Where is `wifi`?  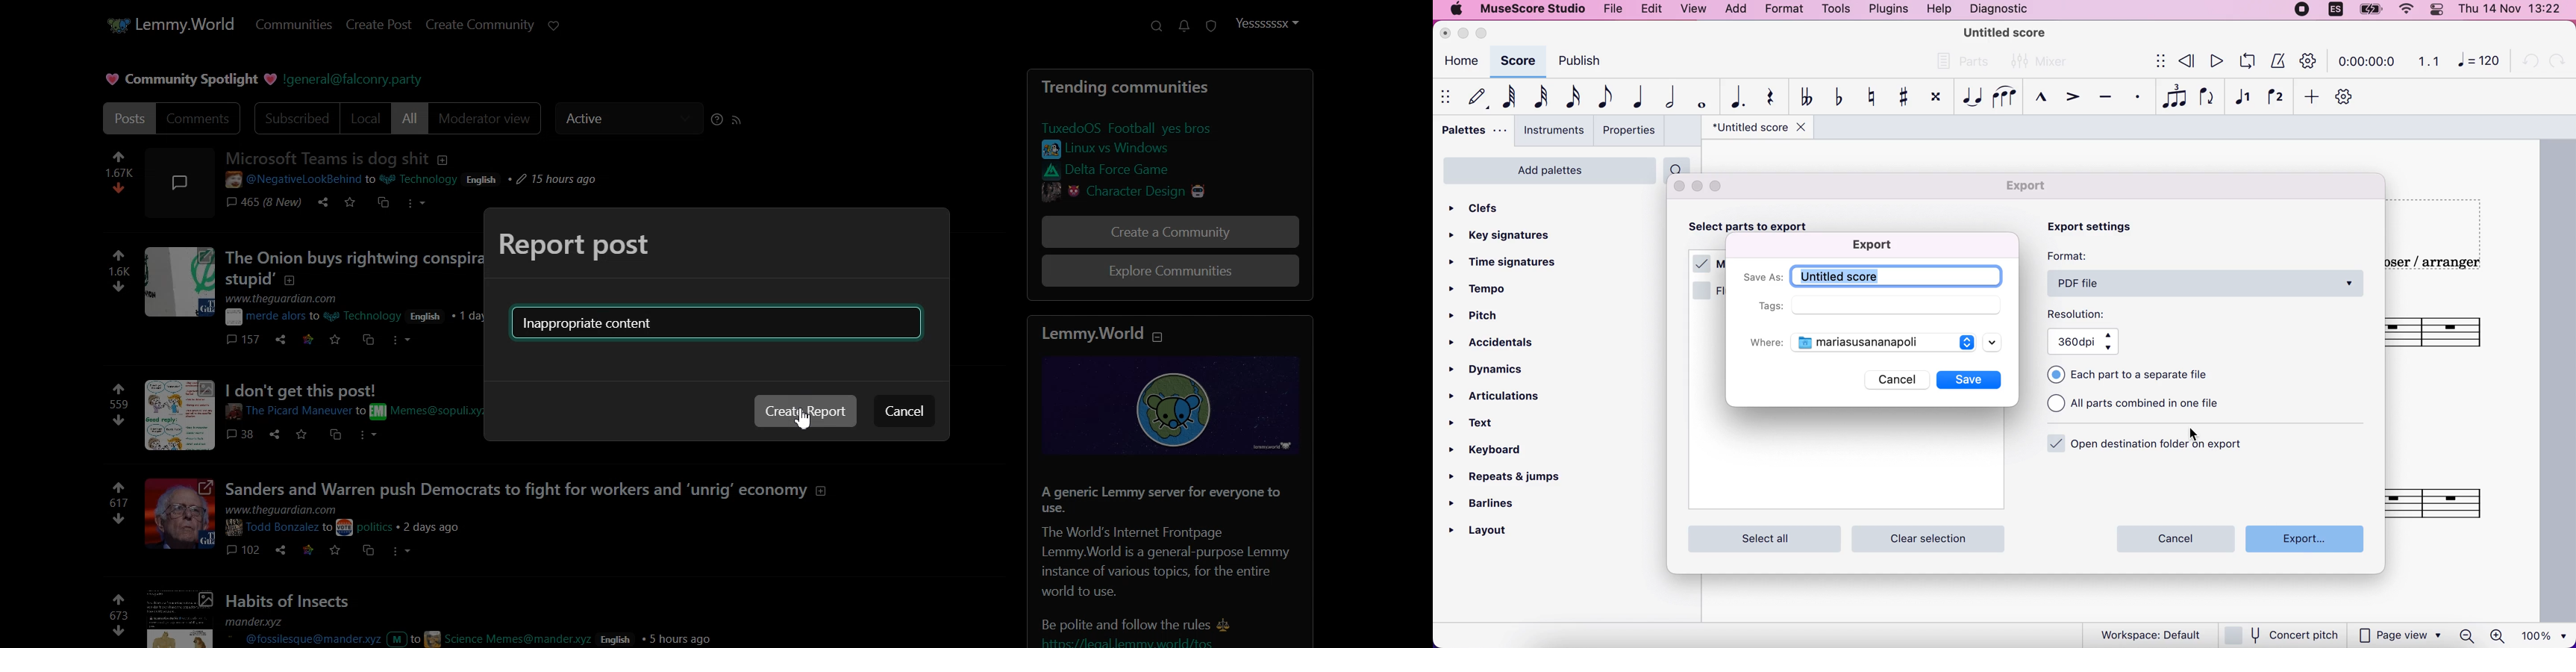
wifi is located at coordinates (2399, 10).